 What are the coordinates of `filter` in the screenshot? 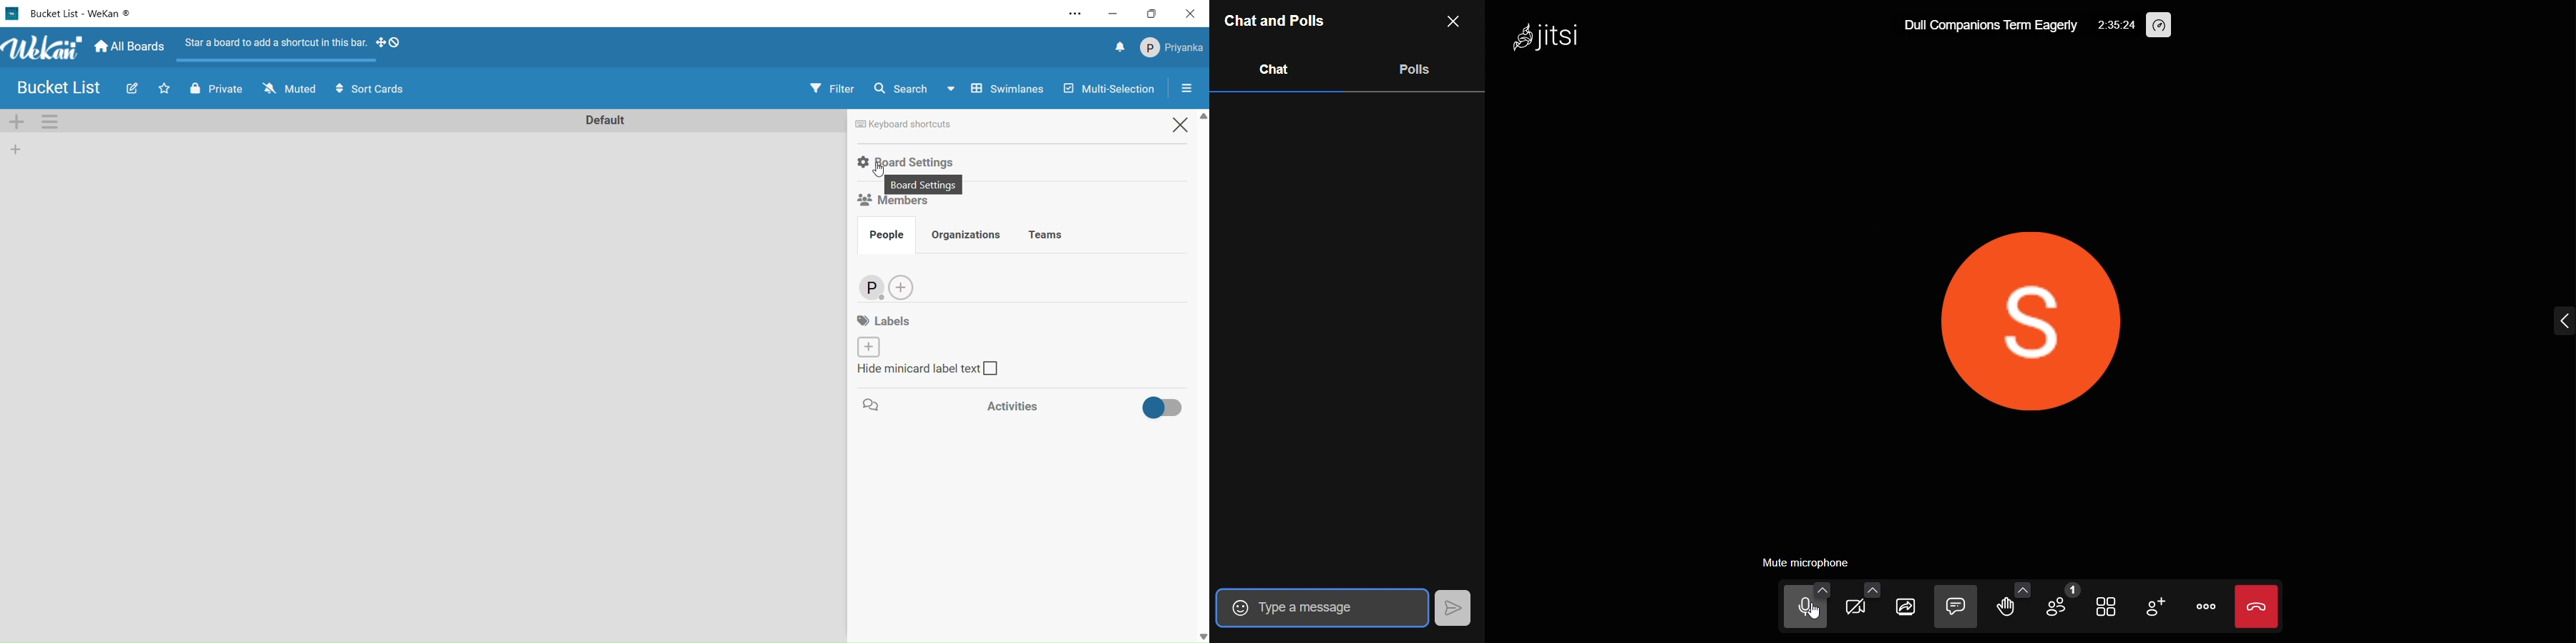 It's located at (830, 89).